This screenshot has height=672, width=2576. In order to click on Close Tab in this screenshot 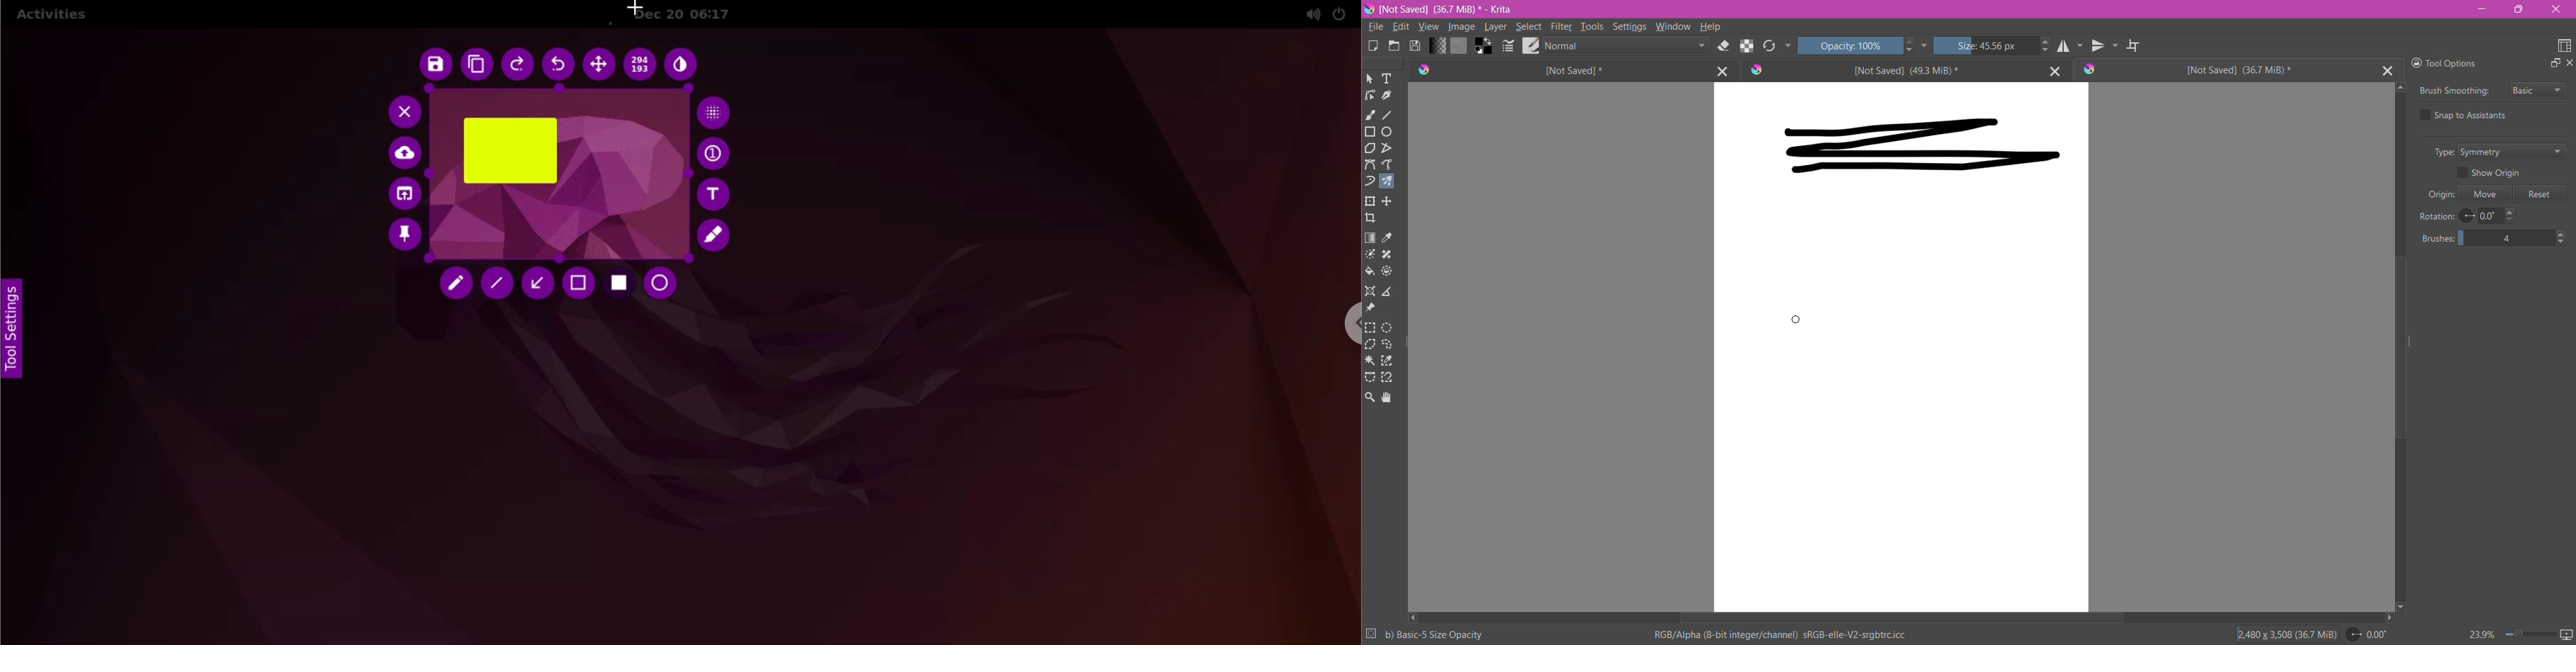, I will do `click(2389, 70)`.